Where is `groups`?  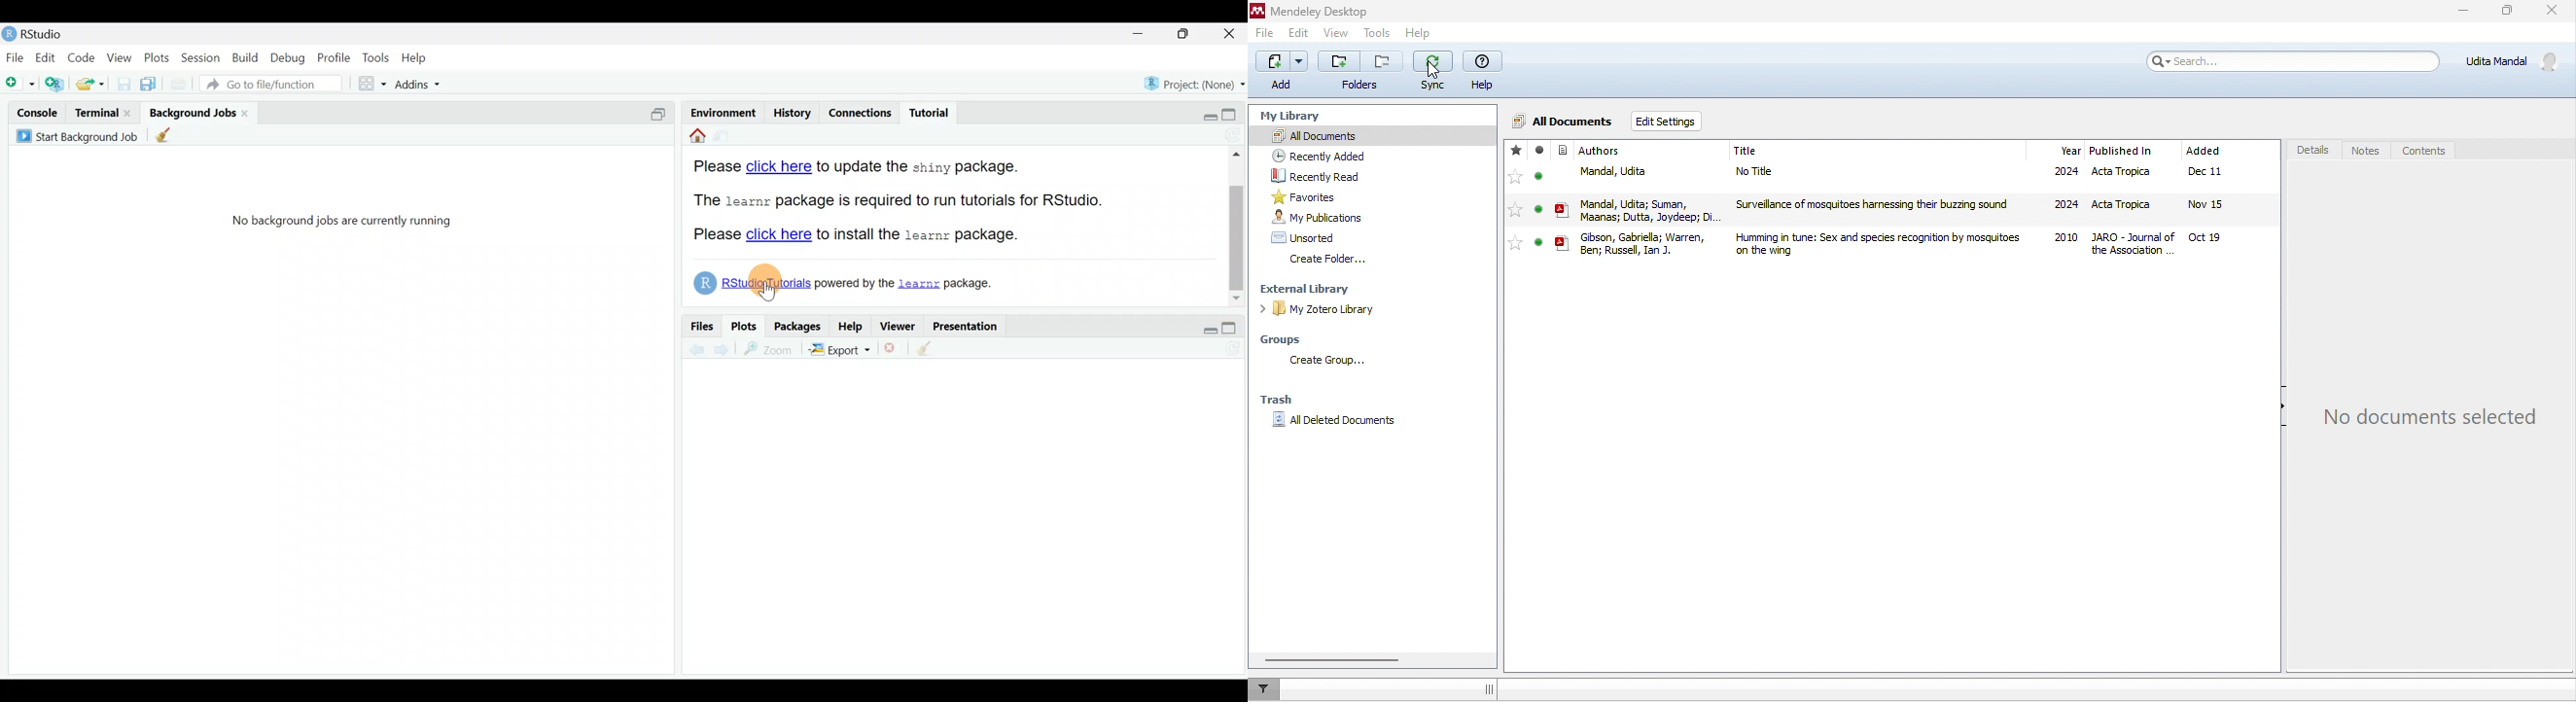
groups is located at coordinates (1288, 339).